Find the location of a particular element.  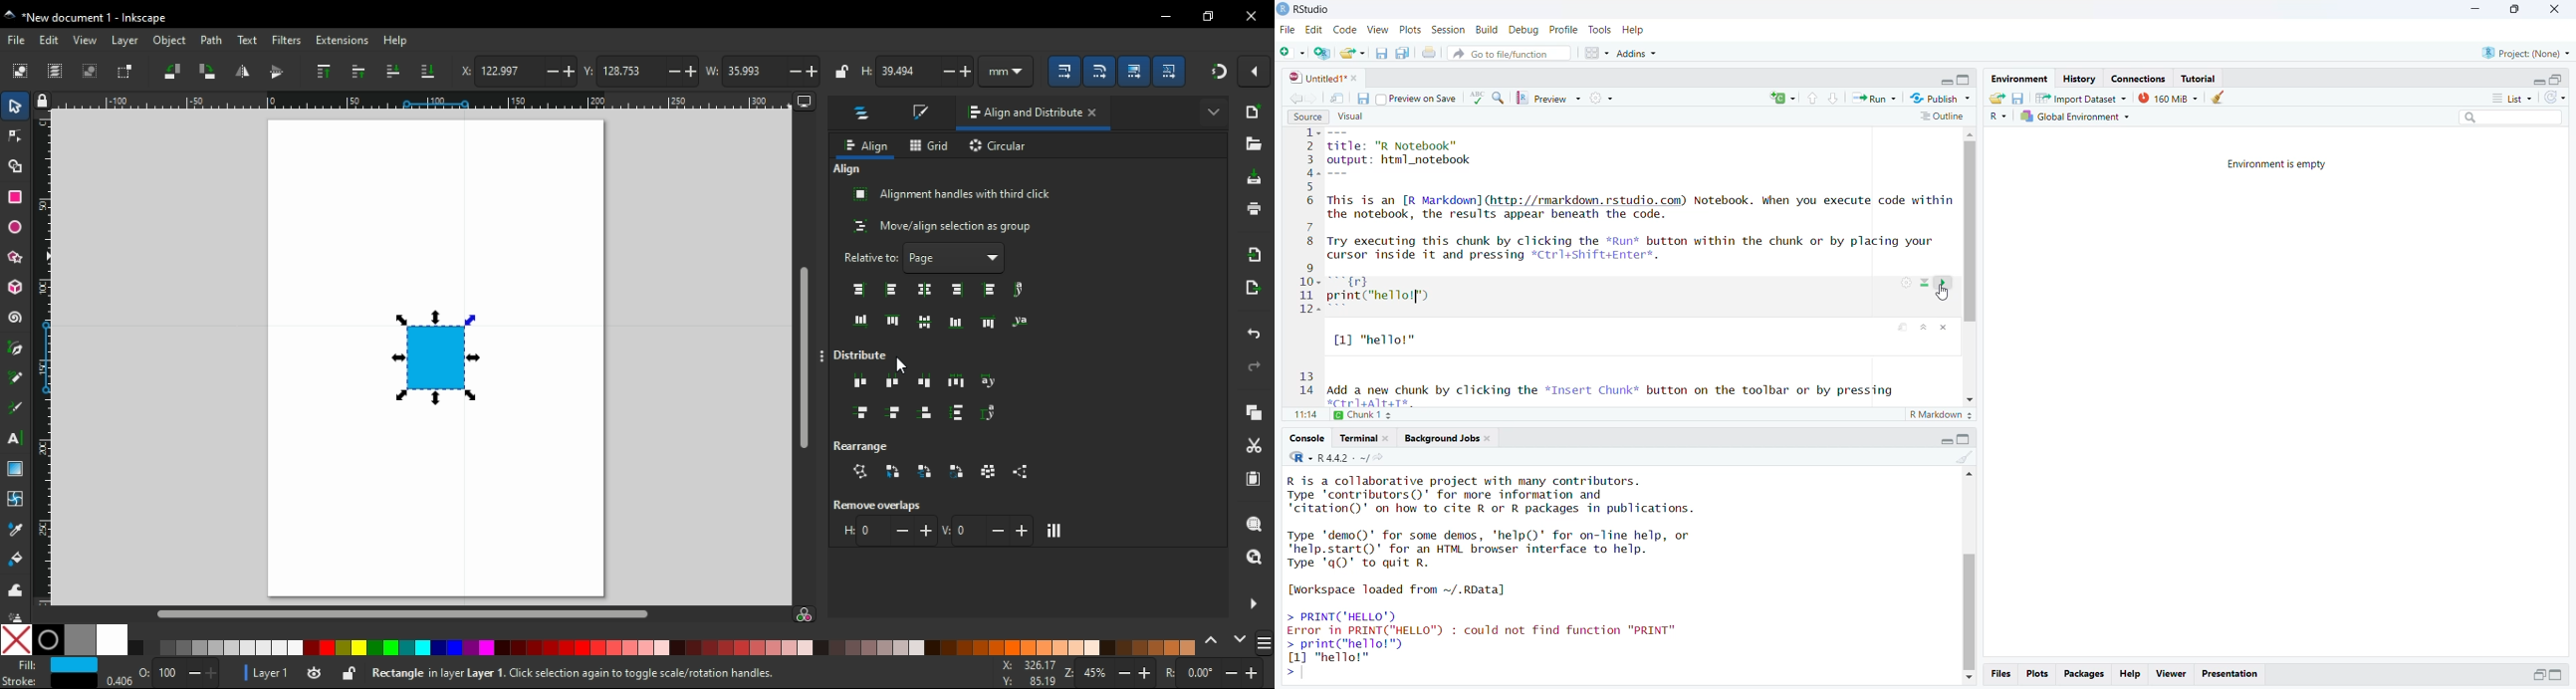

center on horizontal axis is located at coordinates (956, 322).